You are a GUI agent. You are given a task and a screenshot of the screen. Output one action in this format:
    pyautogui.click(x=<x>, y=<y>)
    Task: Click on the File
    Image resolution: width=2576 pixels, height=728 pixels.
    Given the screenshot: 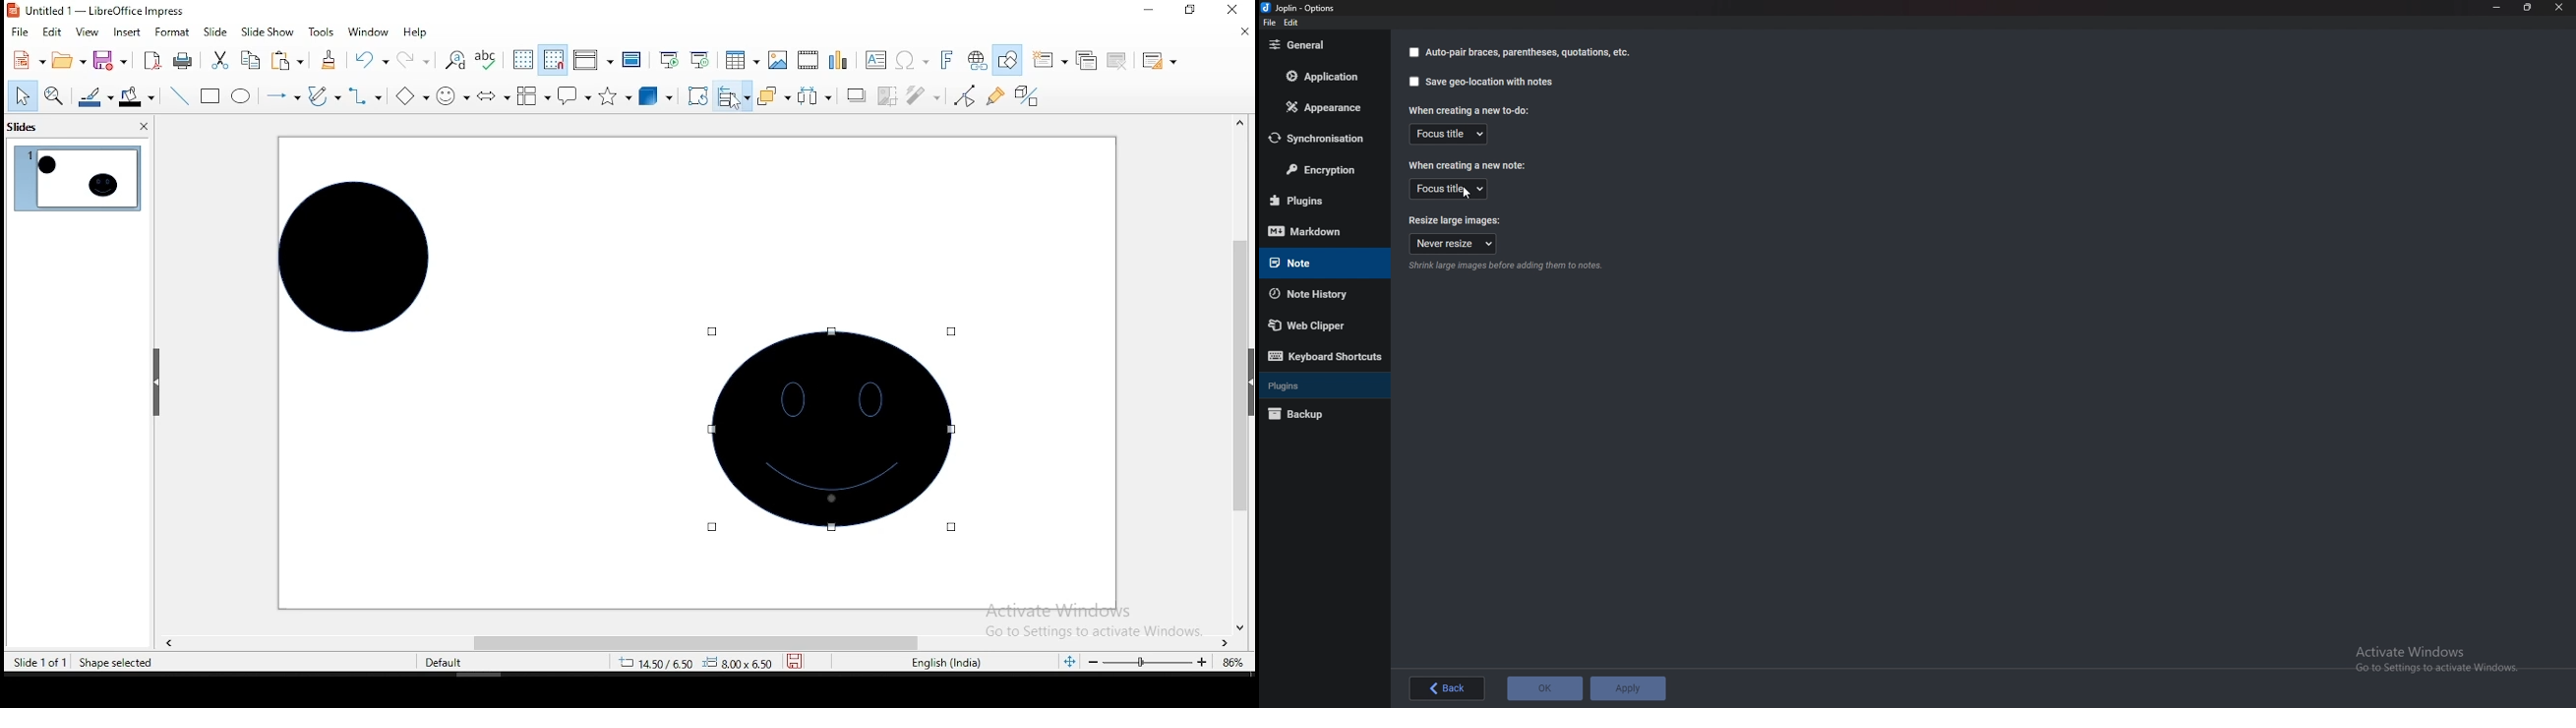 What is the action you would take?
    pyautogui.click(x=1271, y=23)
    